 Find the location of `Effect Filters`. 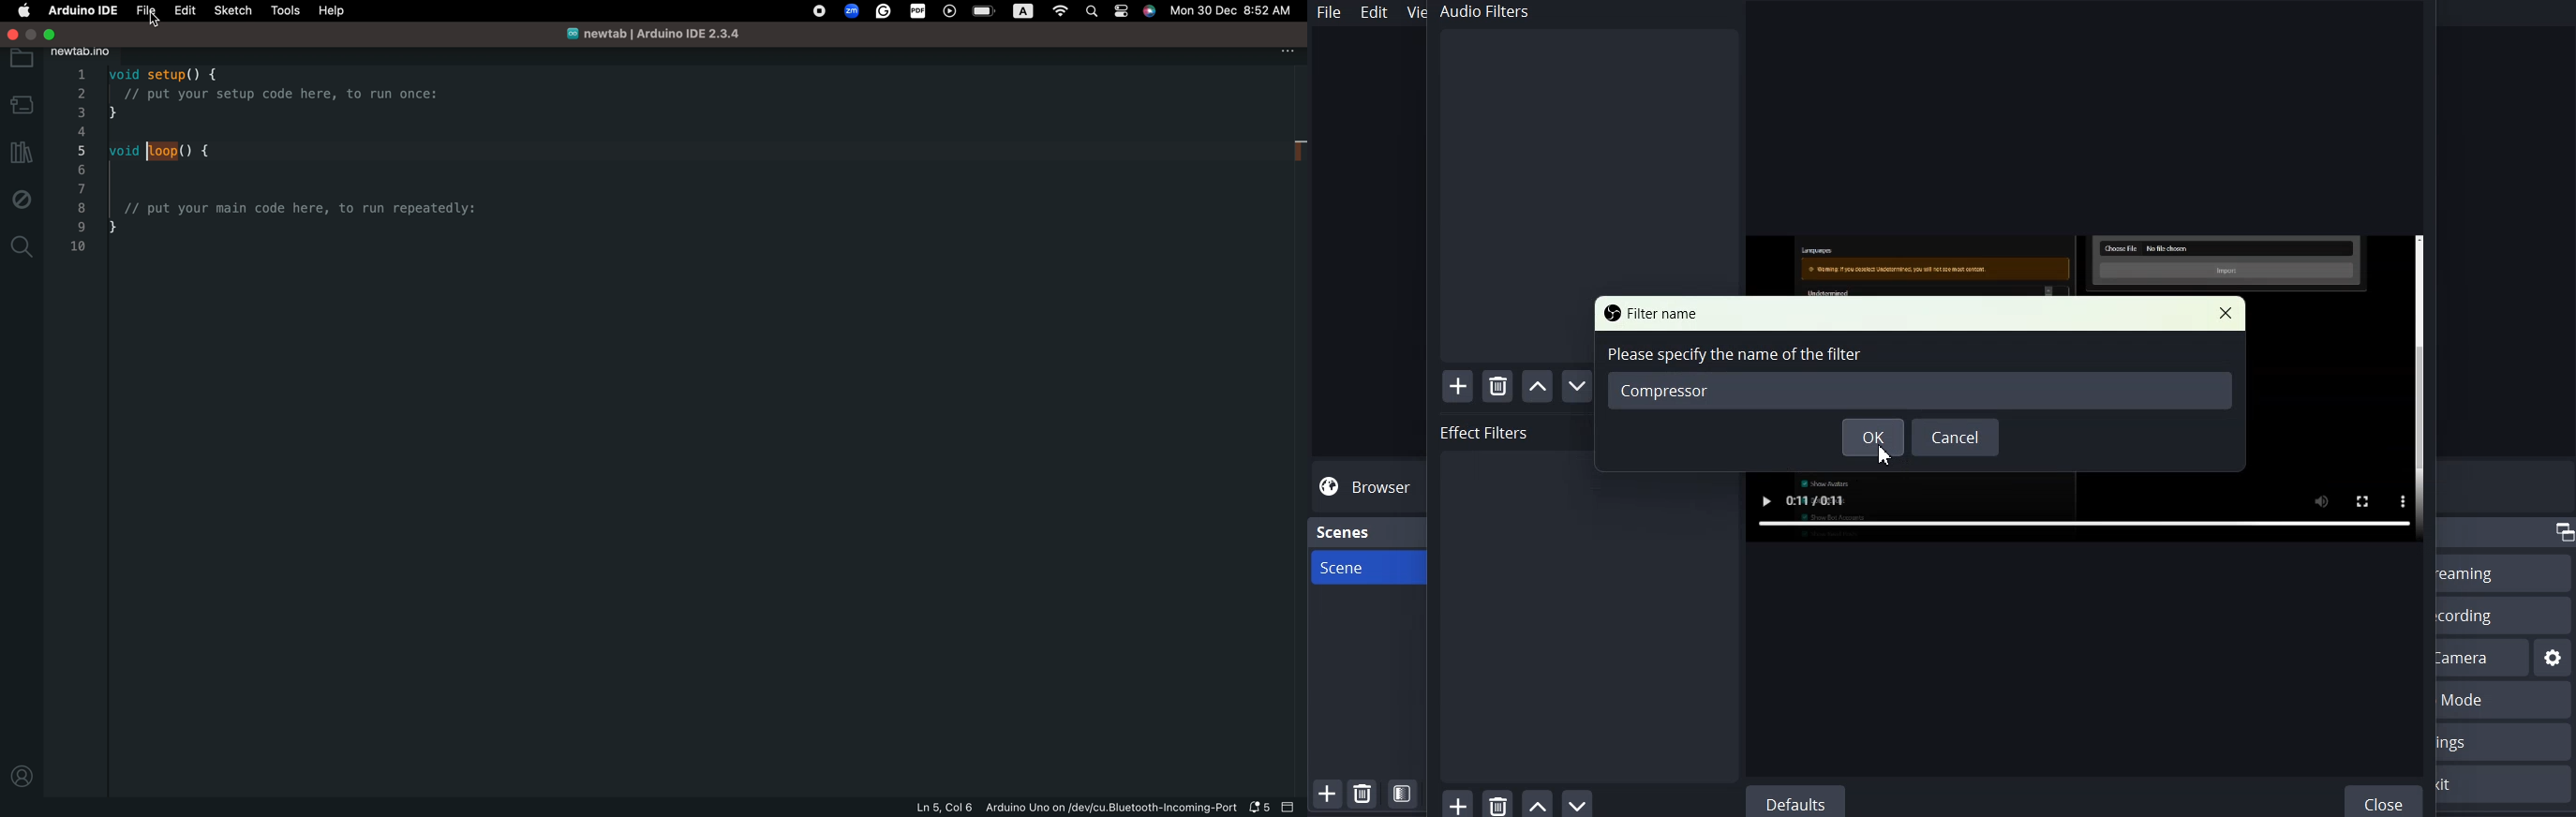

Effect Filters is located at coordinates (1586, 602).